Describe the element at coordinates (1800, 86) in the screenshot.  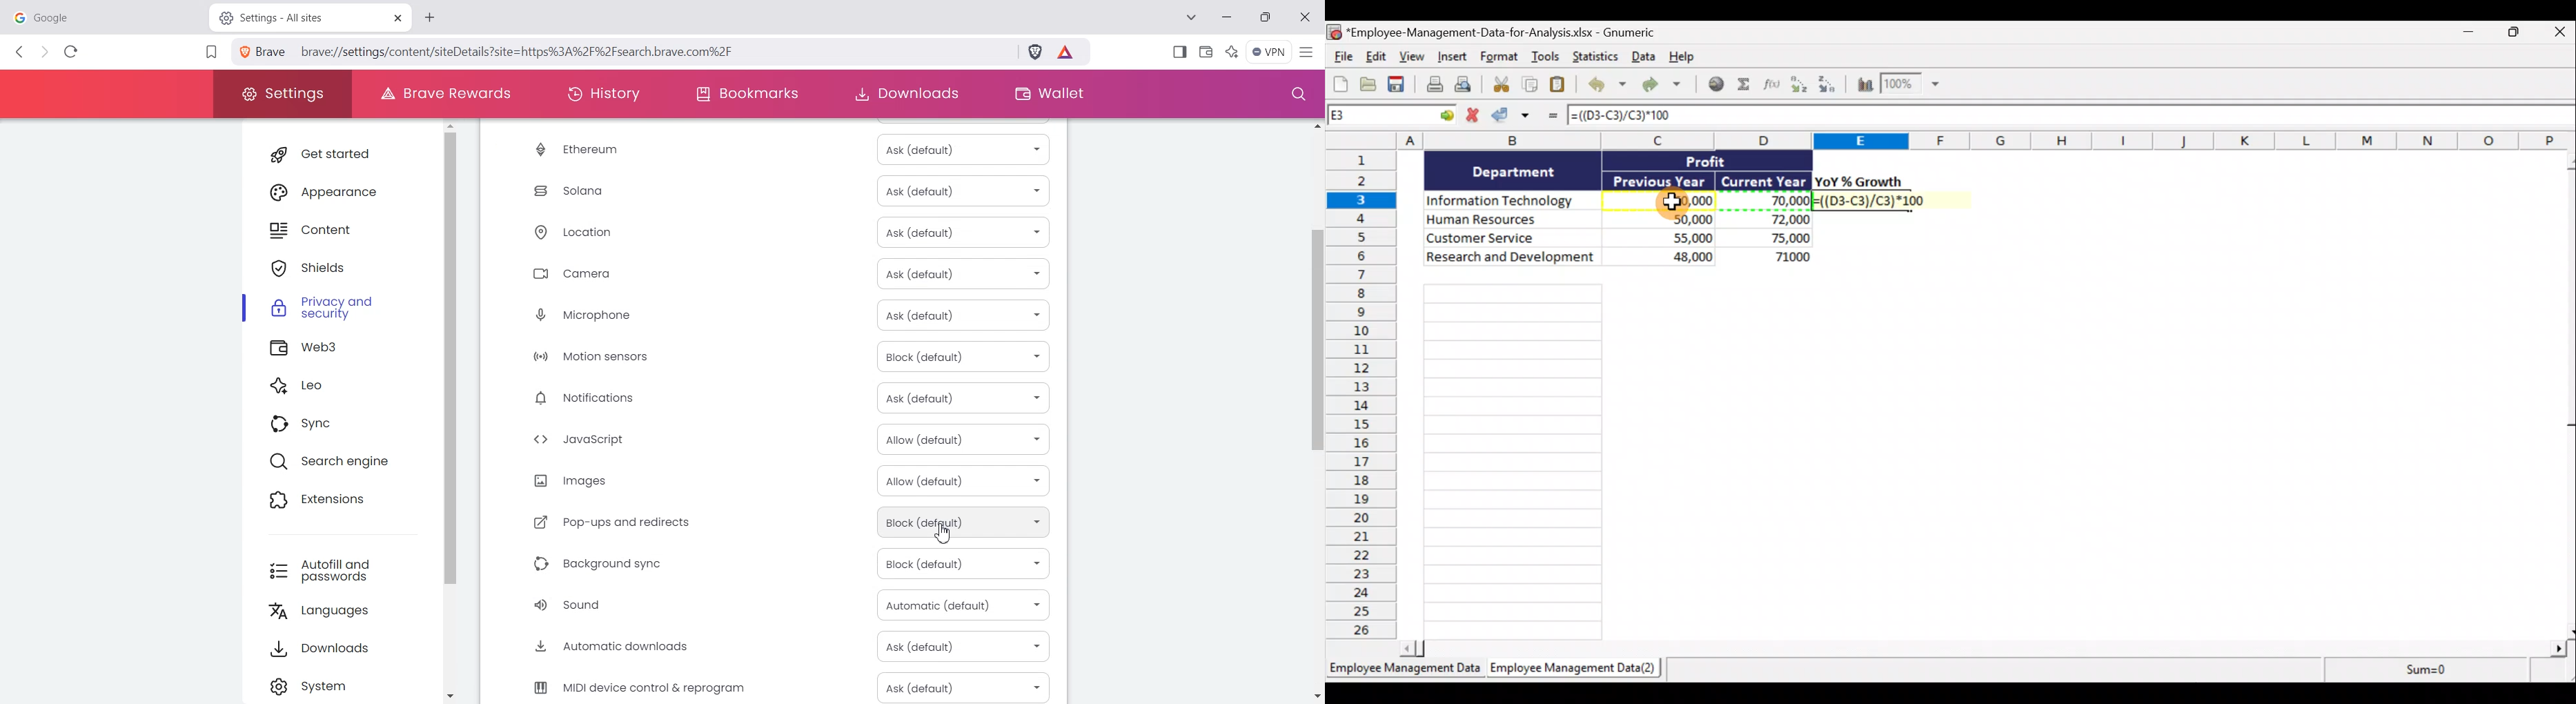
I see `Sort Ascending` at that location.